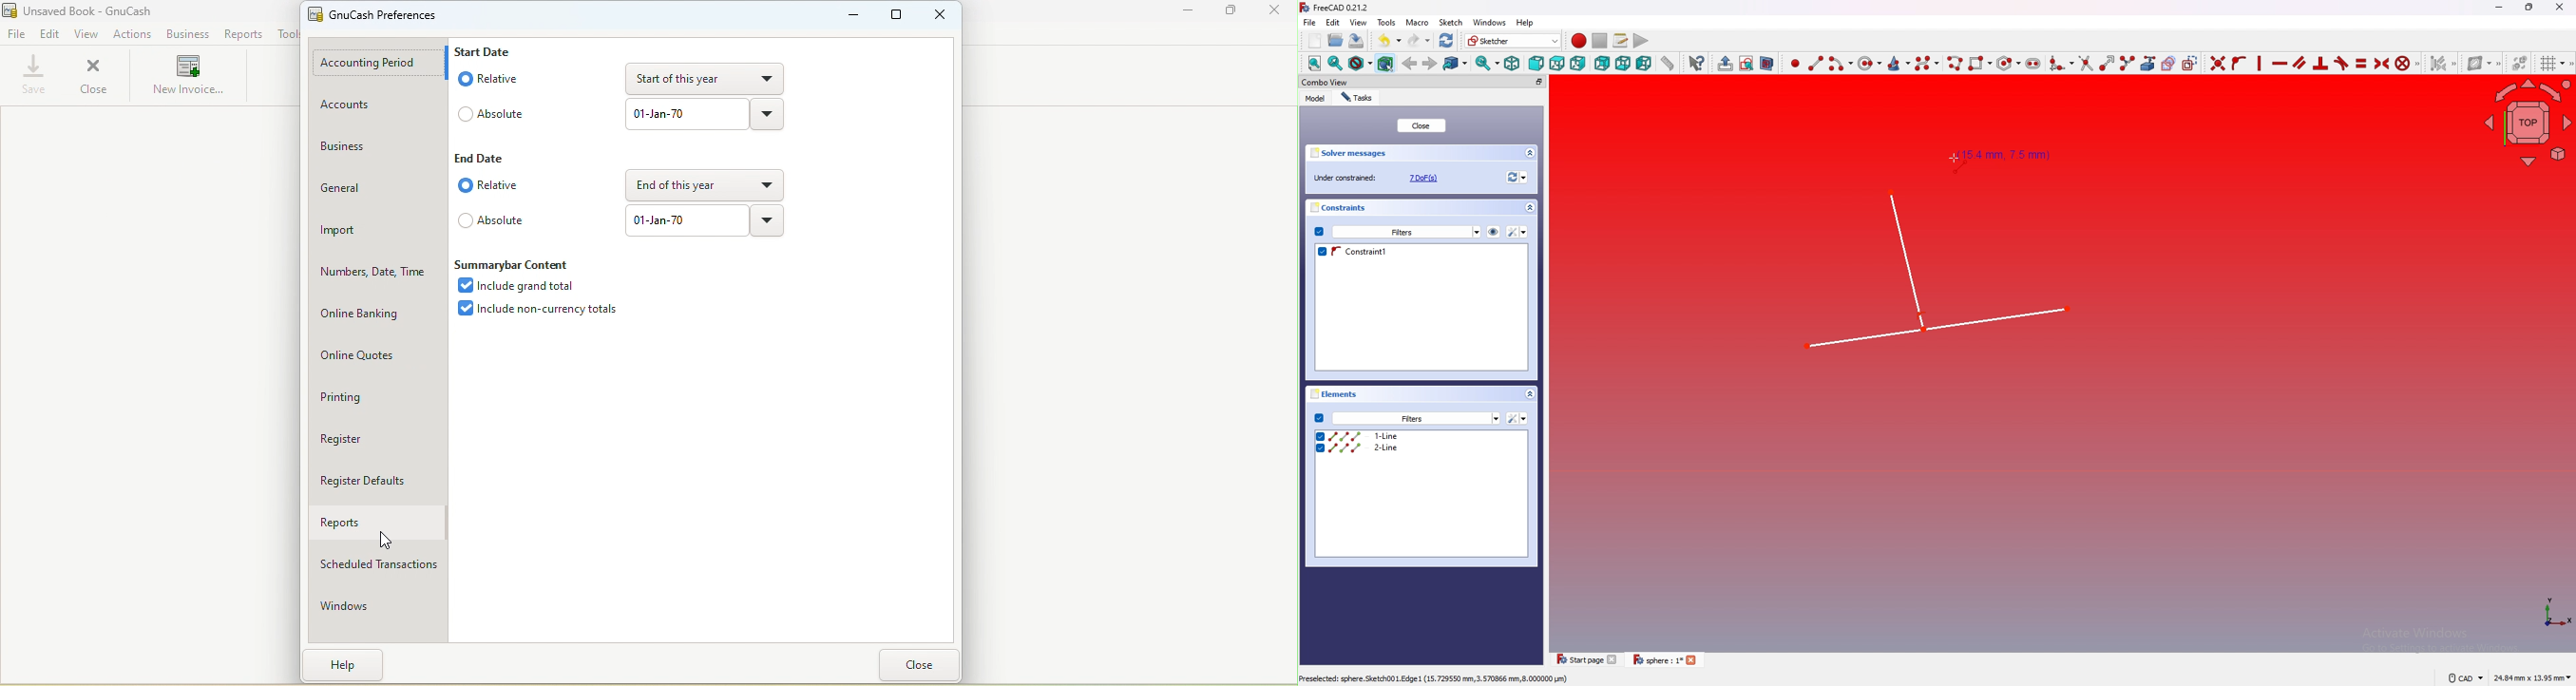 The height and width of the screenshot is (700, 2576). I want to click on Create regular polygon, so click(2007, 63).